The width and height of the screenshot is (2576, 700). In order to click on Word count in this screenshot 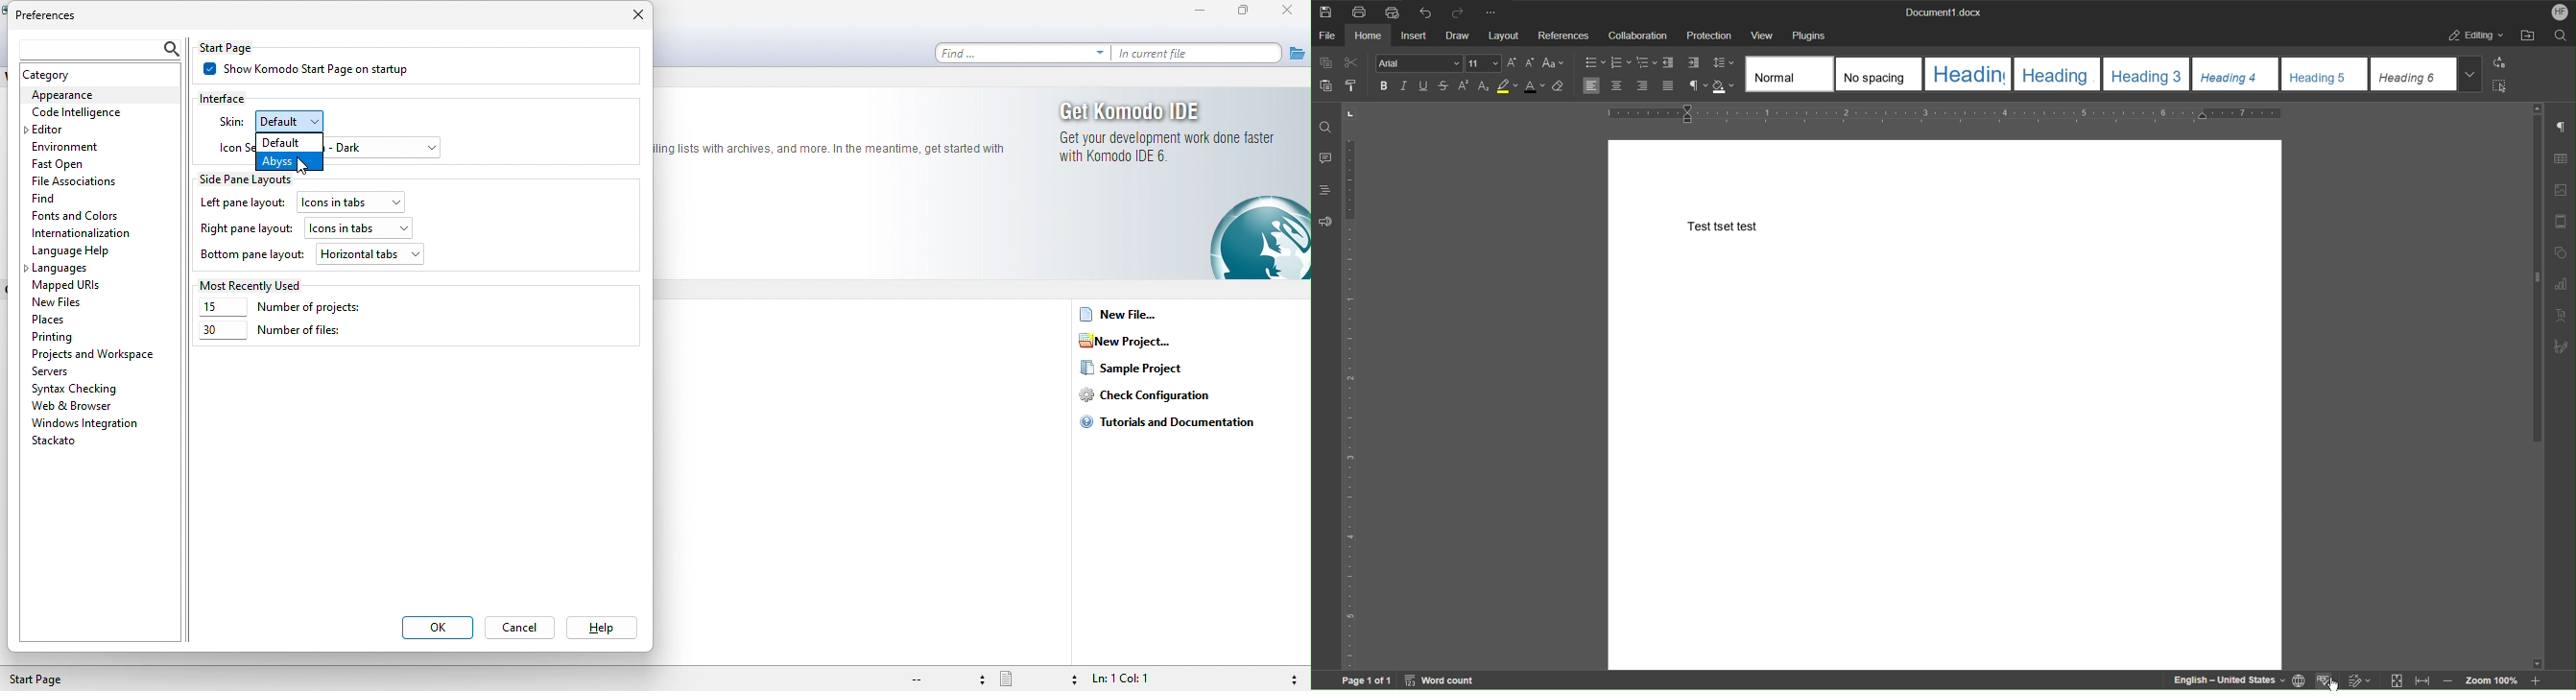, I will do `click(1442, 680)`.